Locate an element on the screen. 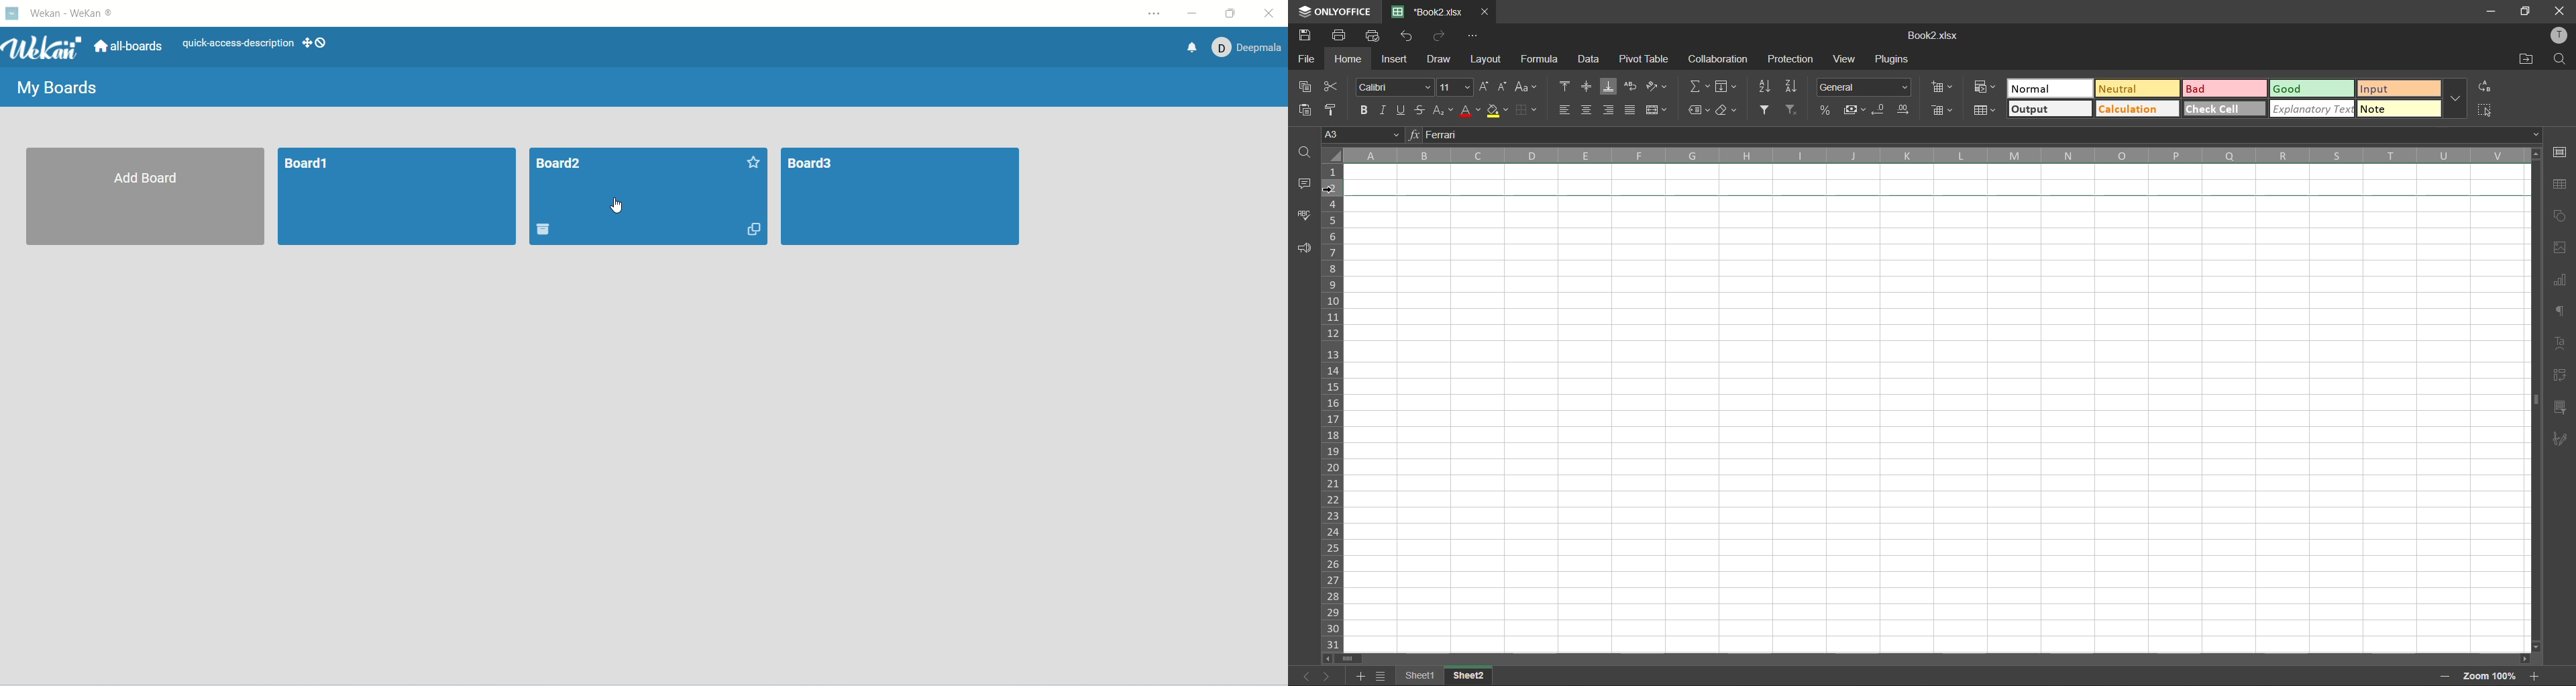 Image resolution: width=2576 pixels, height=700 pixels. increase decimal is located at coordinates (1903, 111).